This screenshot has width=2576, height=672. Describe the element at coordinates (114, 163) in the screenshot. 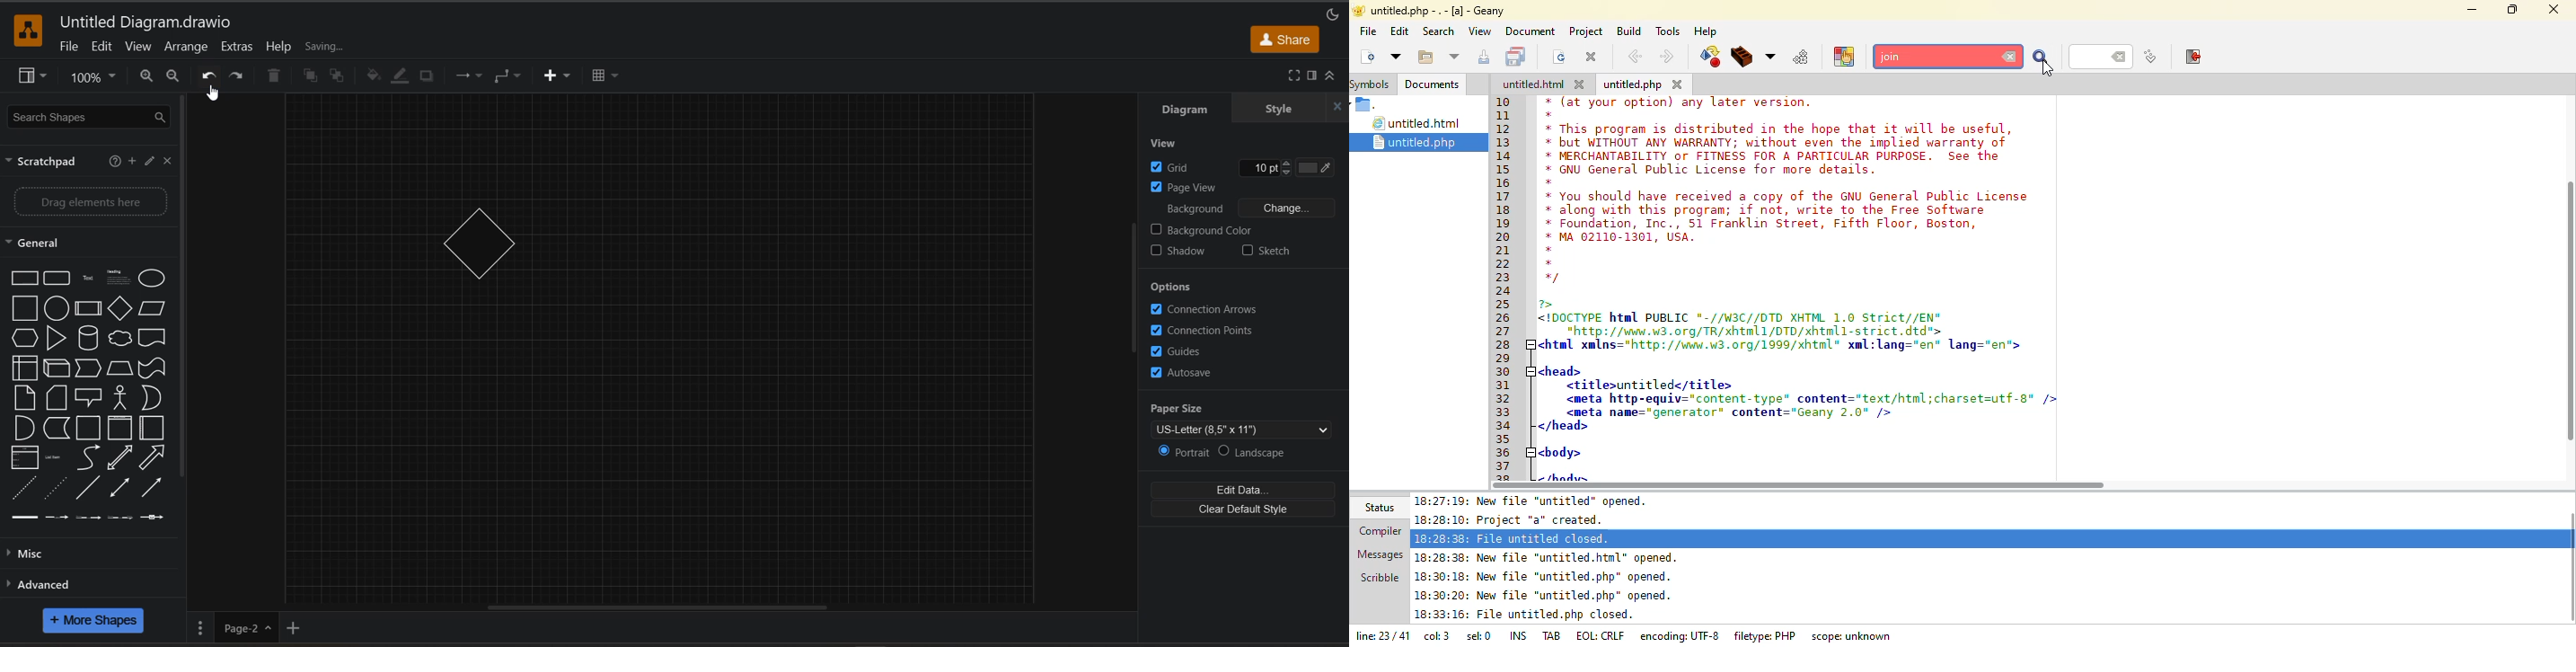

I see `help` at that location.